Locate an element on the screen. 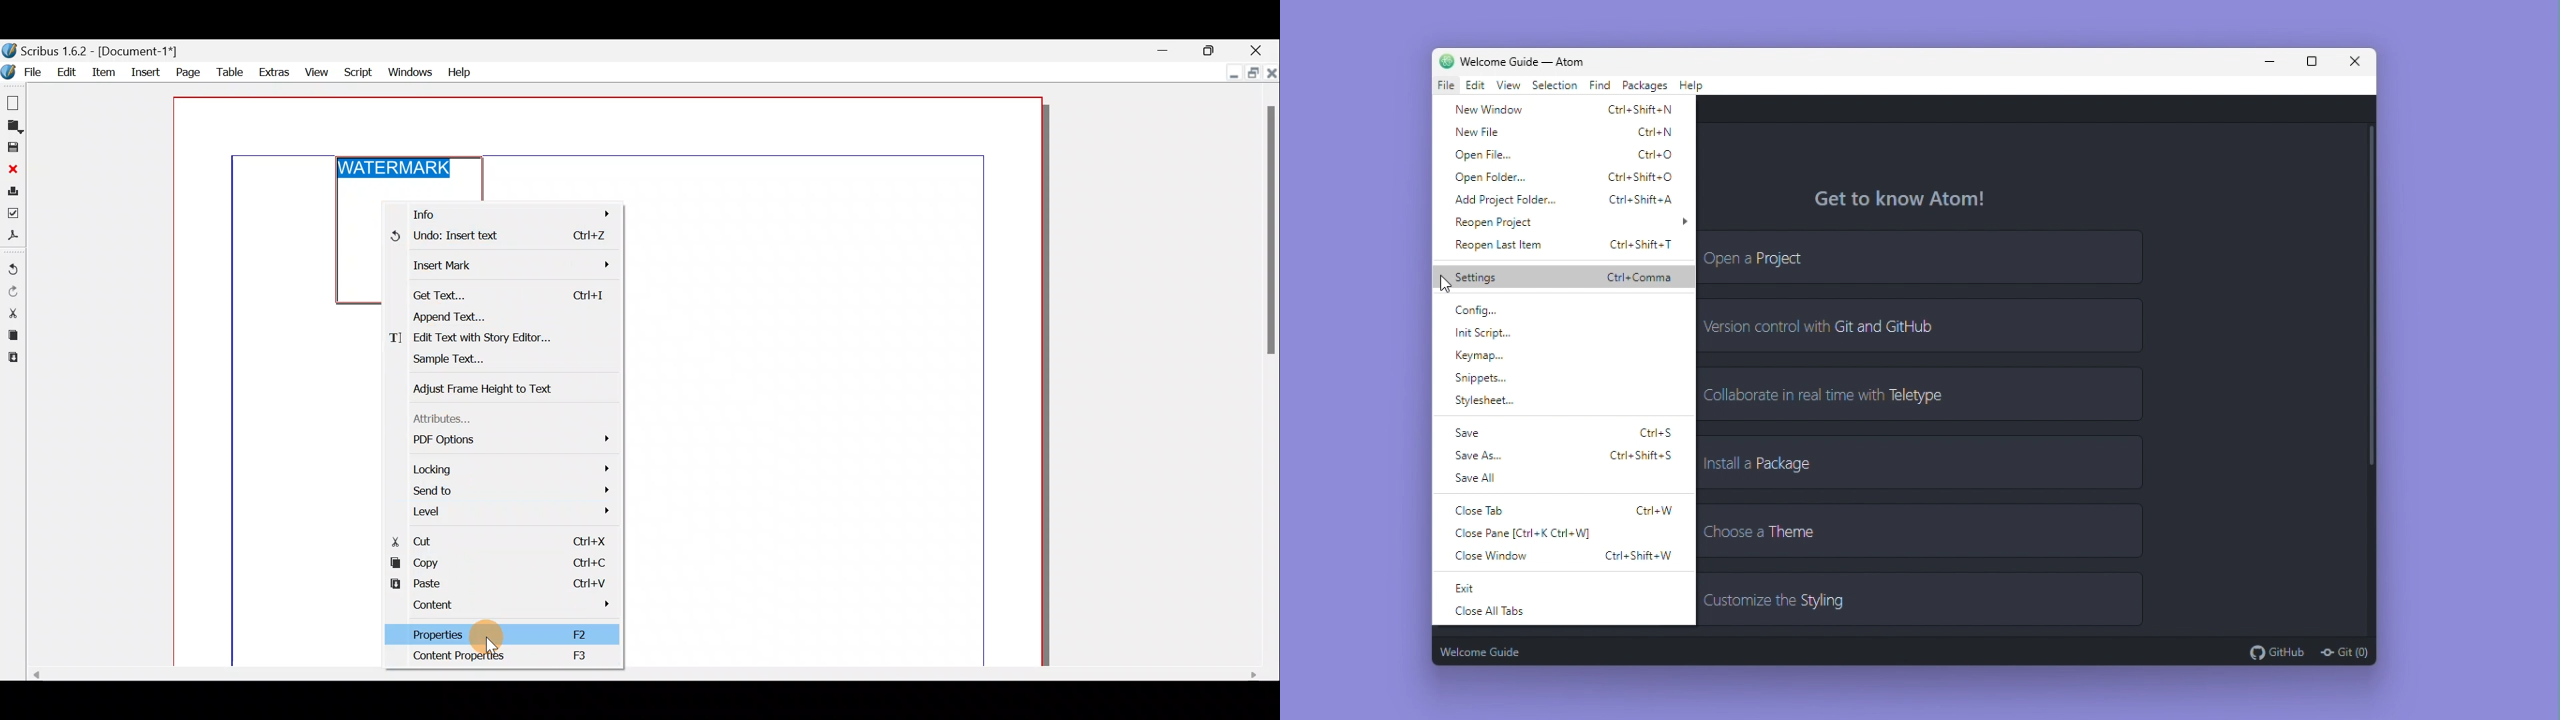 The image size is (2576, 728). Selection is located at coordinates (1556, 86).